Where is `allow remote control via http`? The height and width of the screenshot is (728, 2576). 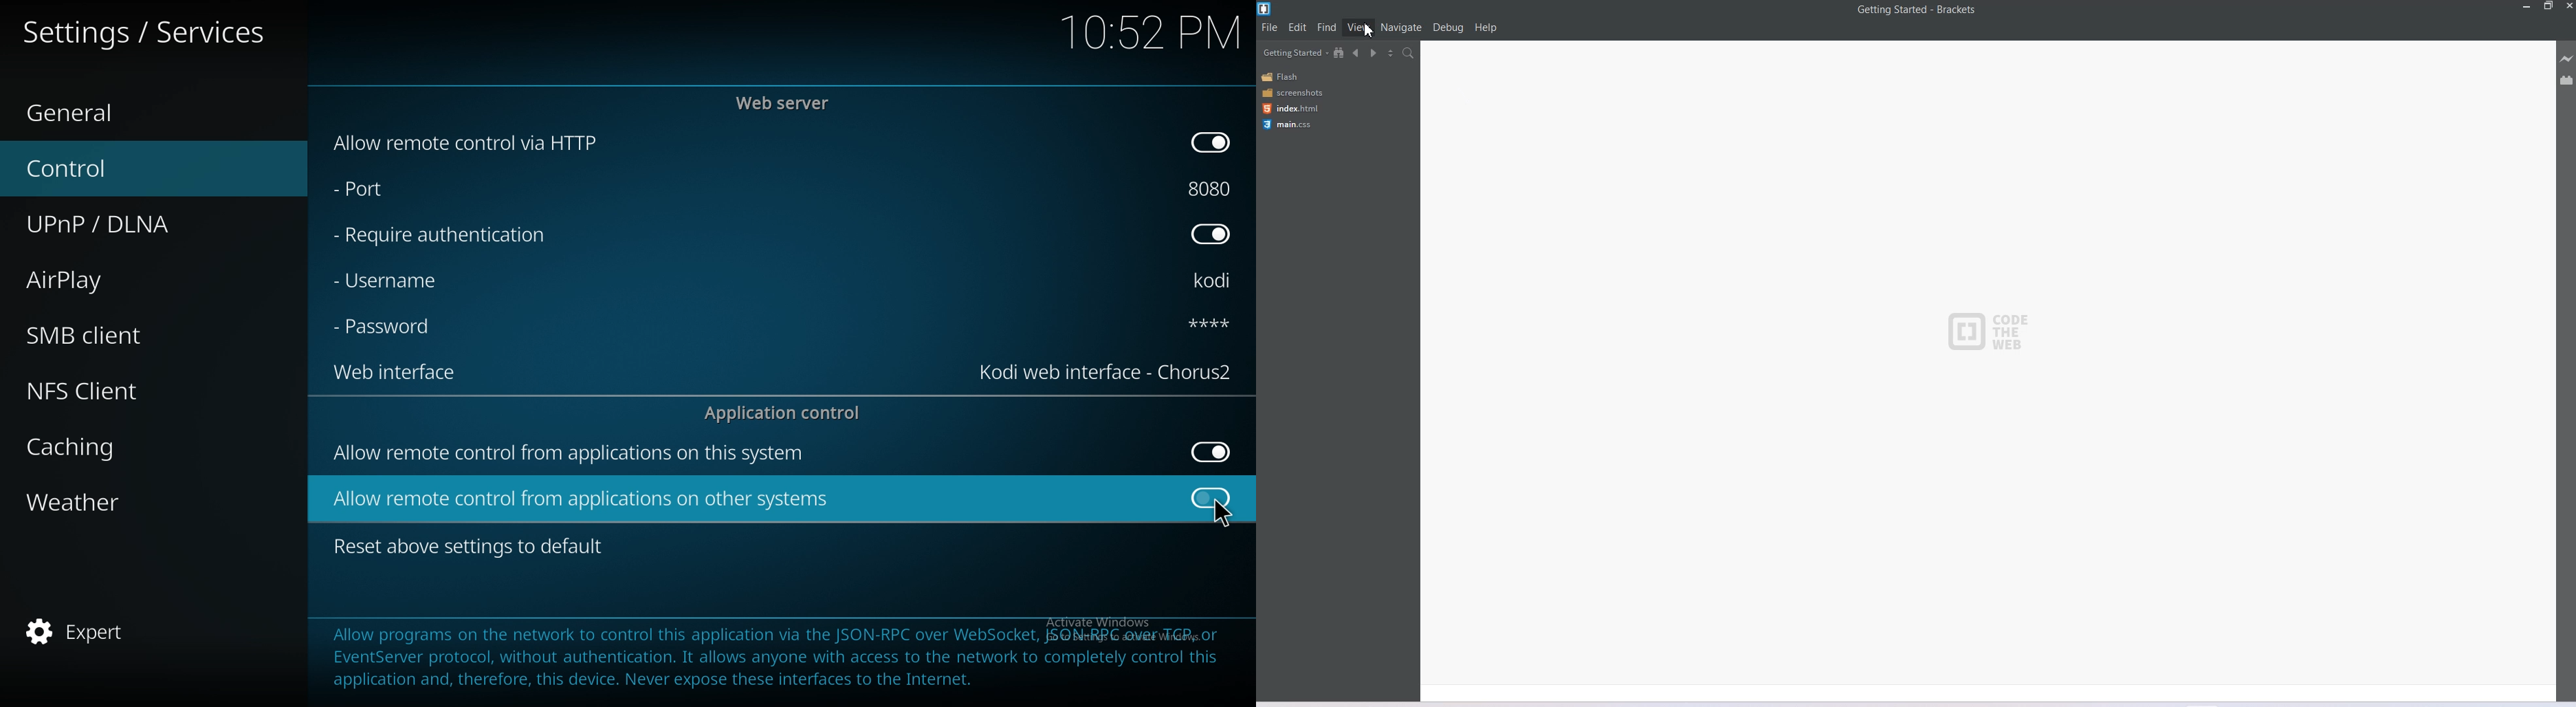
allow remote control via http is located at coordinates (463, 143).